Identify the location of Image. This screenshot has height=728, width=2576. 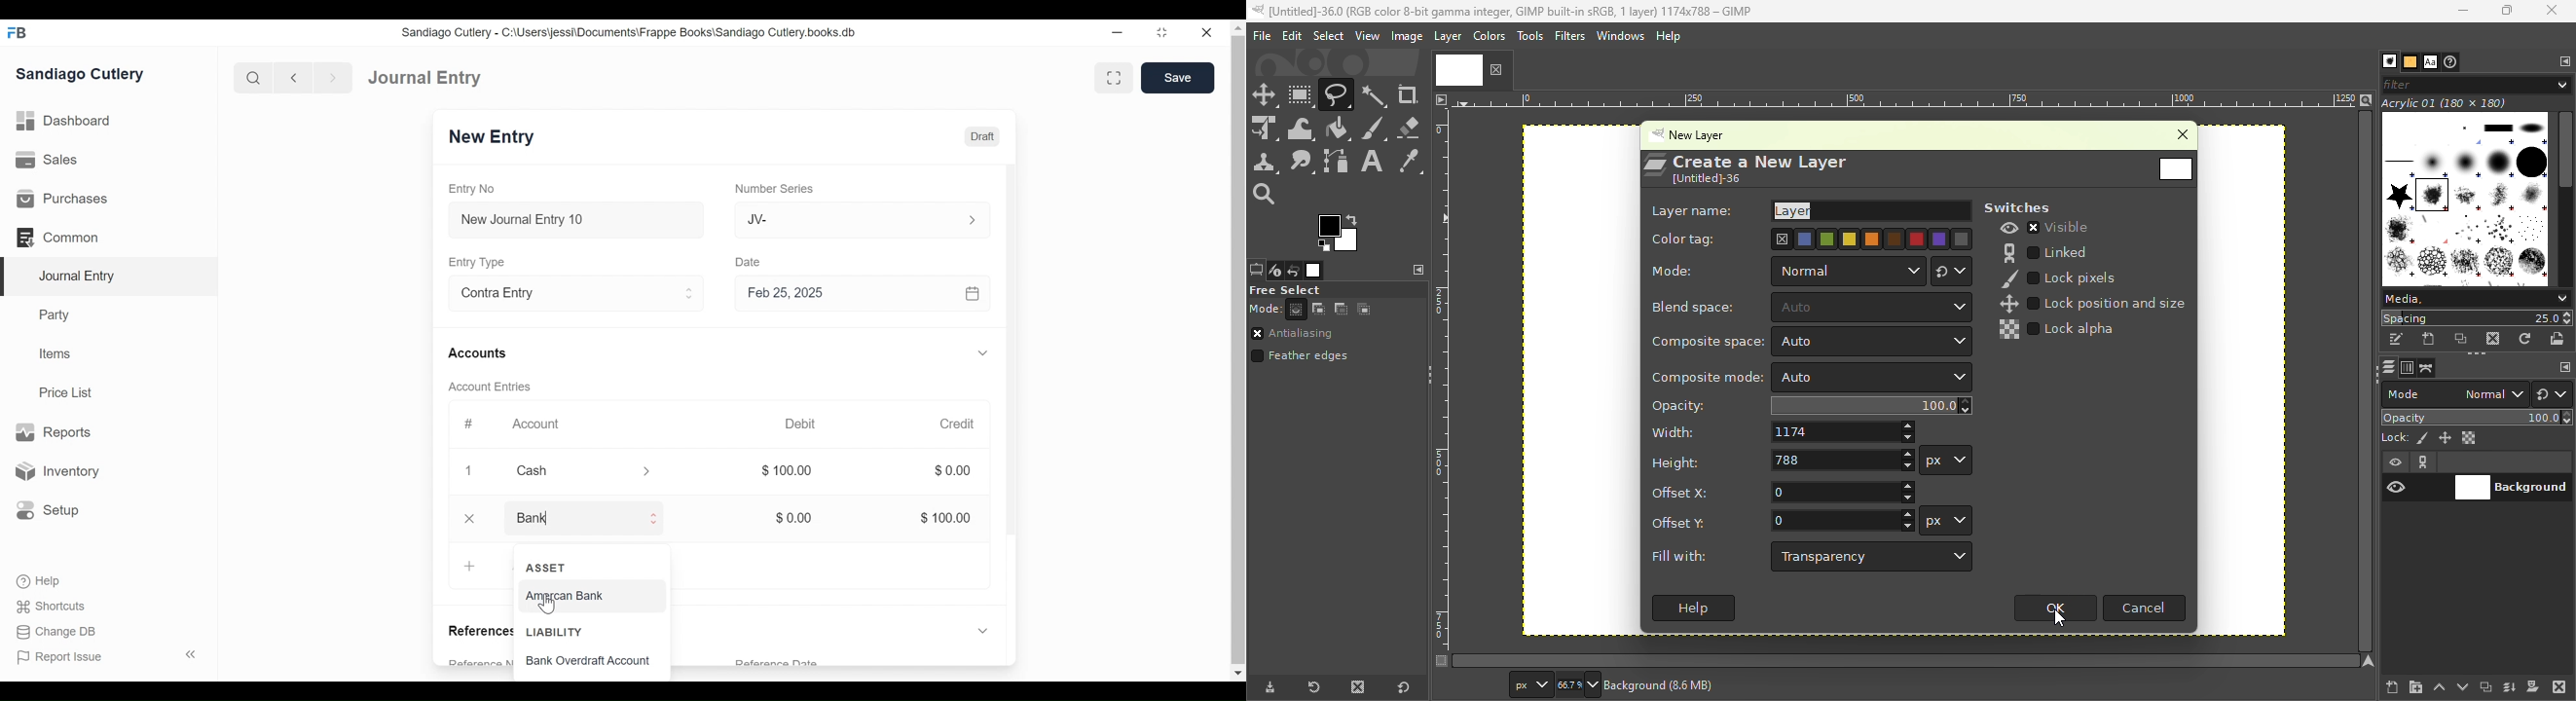
(1405, 36).